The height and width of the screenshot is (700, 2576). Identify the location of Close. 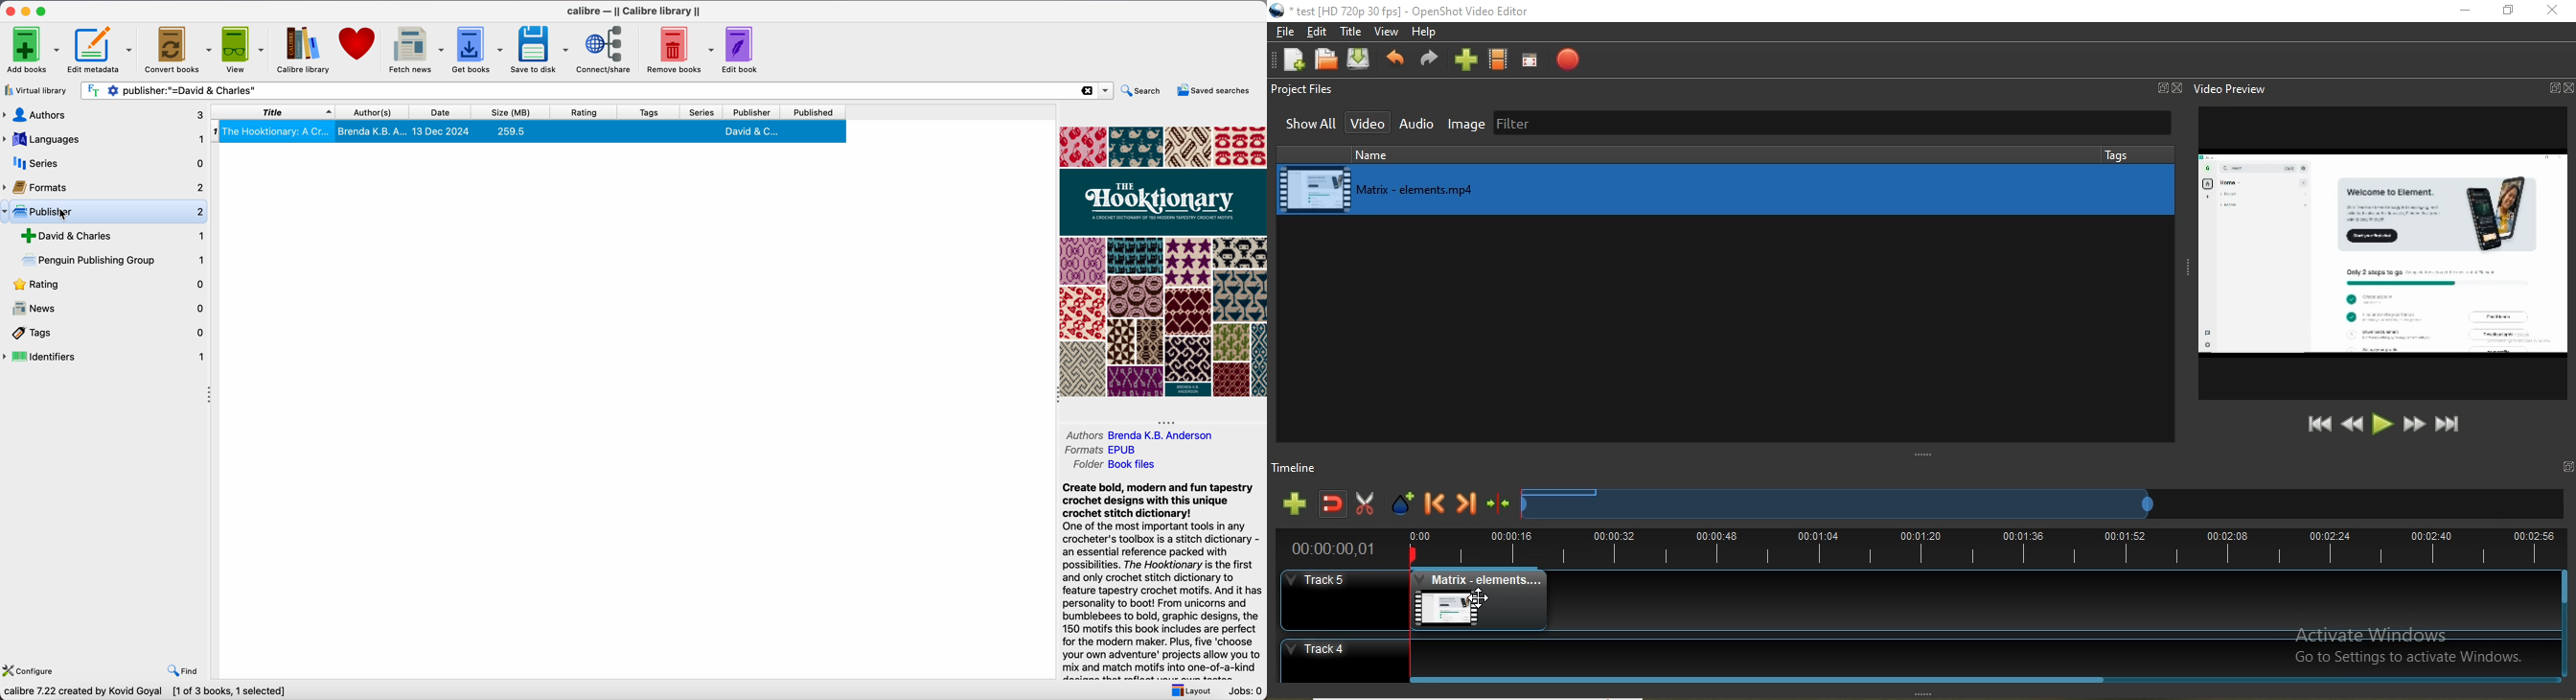
(2179, 87).